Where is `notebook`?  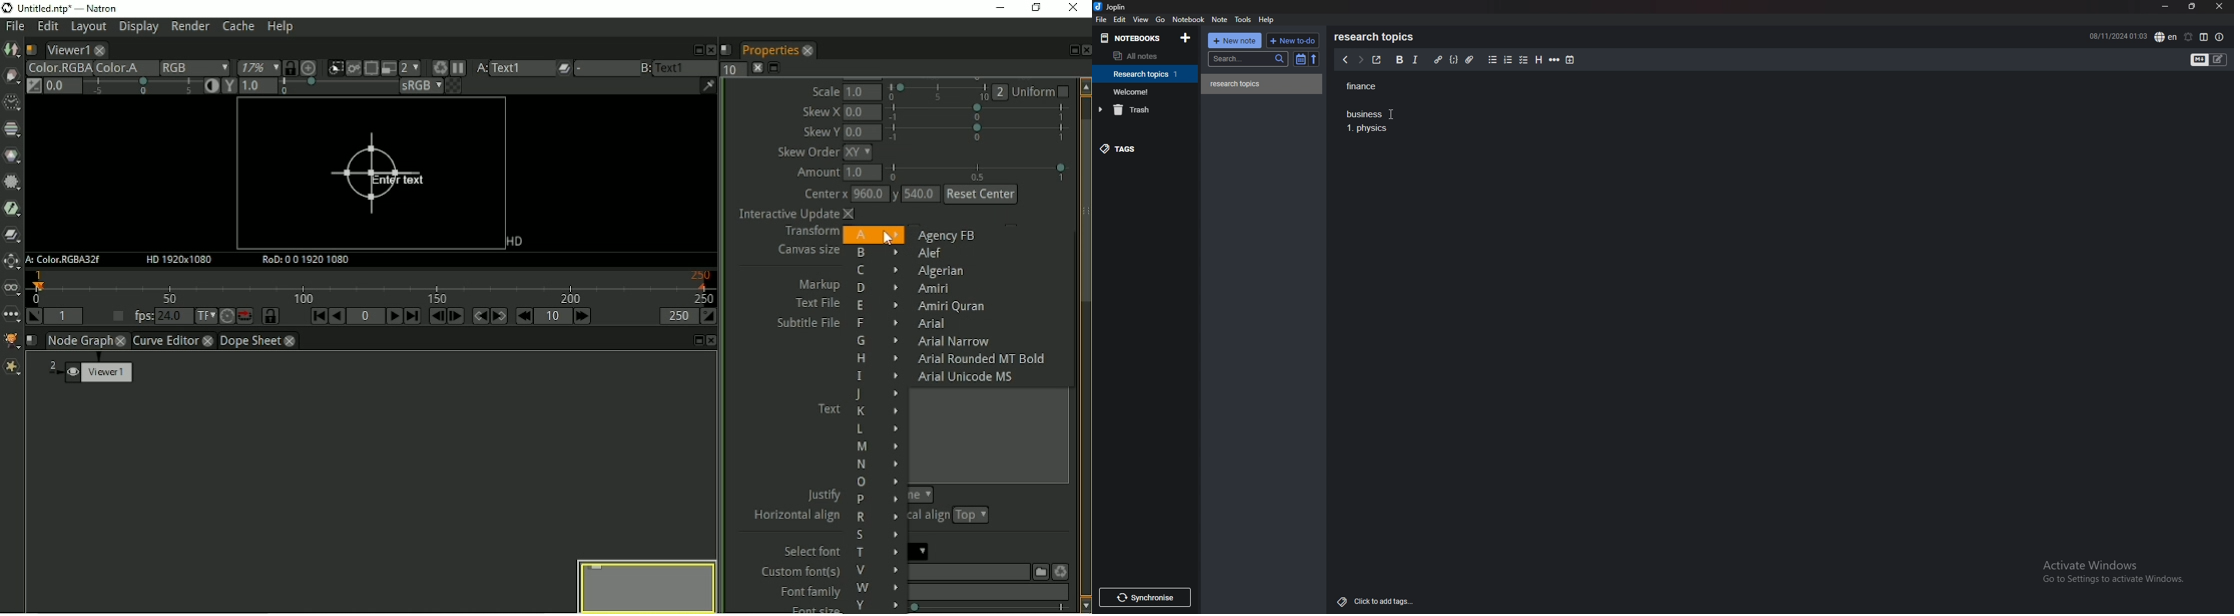 notebook is located at coordinates (1147, 74).